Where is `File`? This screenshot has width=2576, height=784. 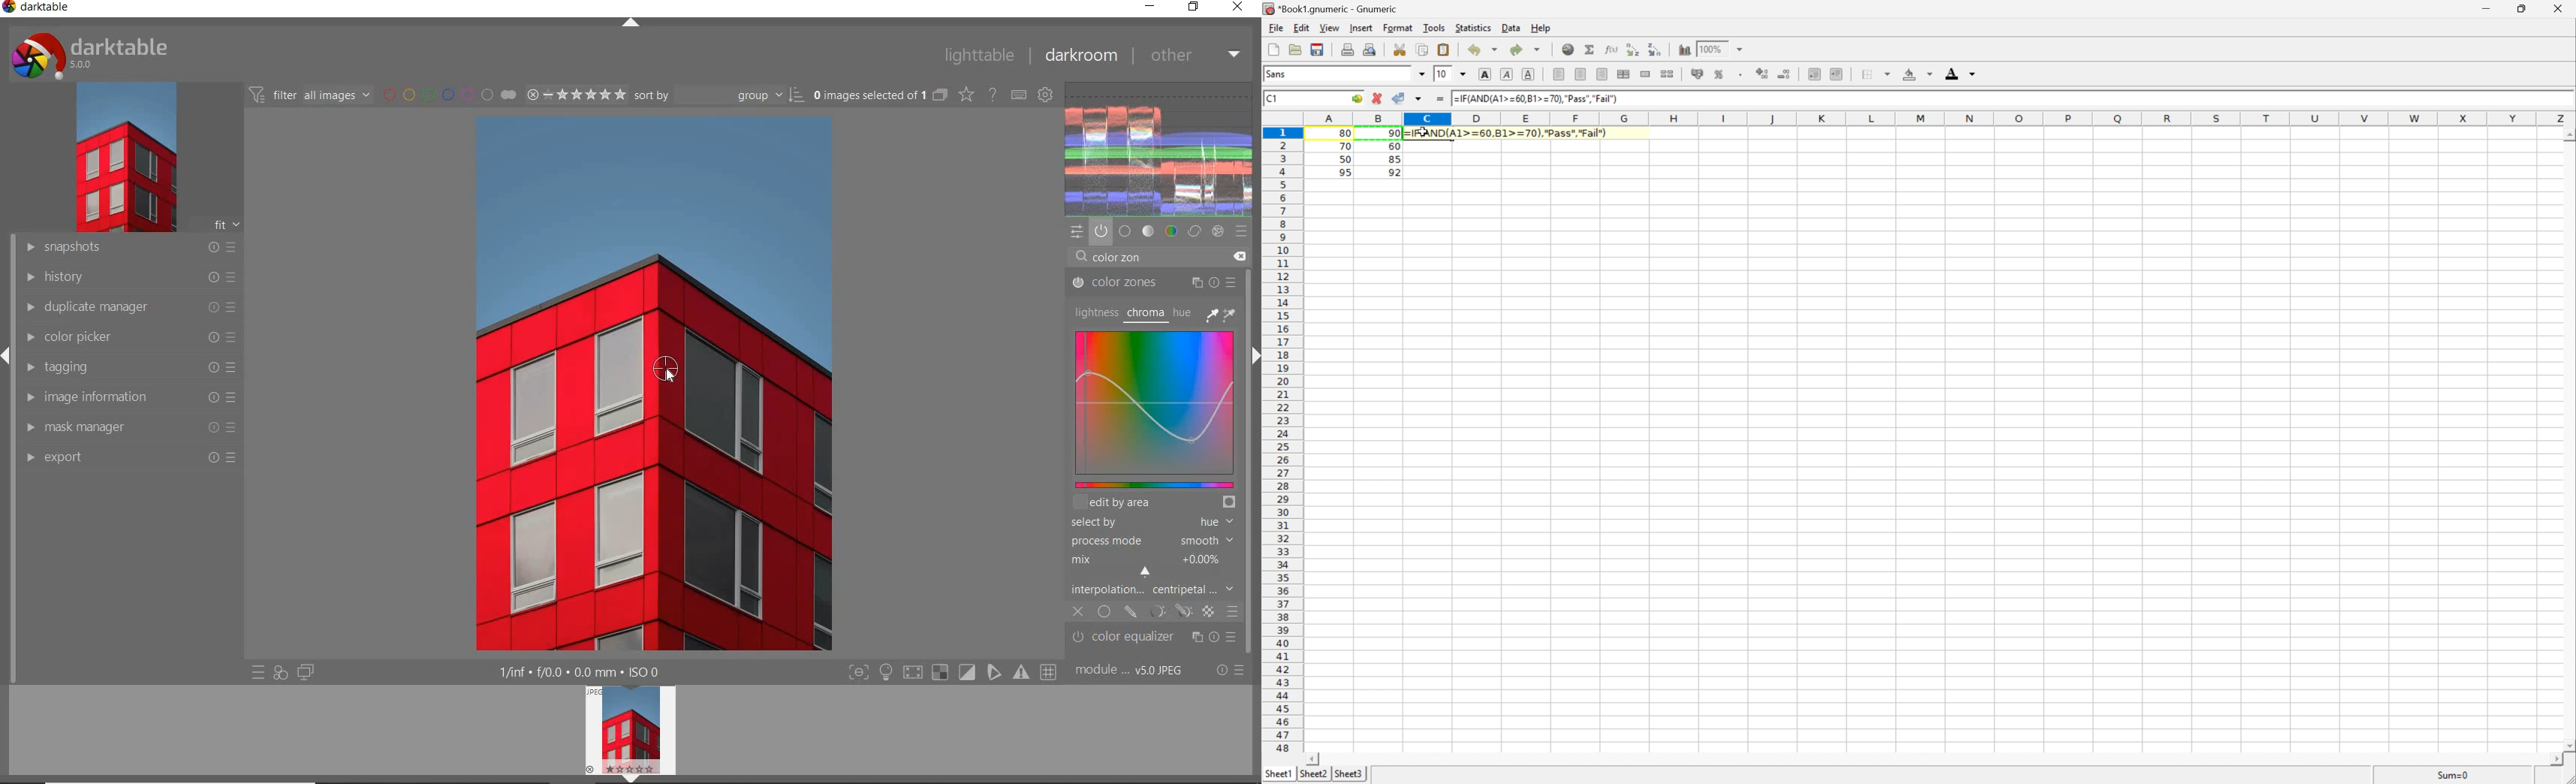
File is located at coordinates (1277, 28).